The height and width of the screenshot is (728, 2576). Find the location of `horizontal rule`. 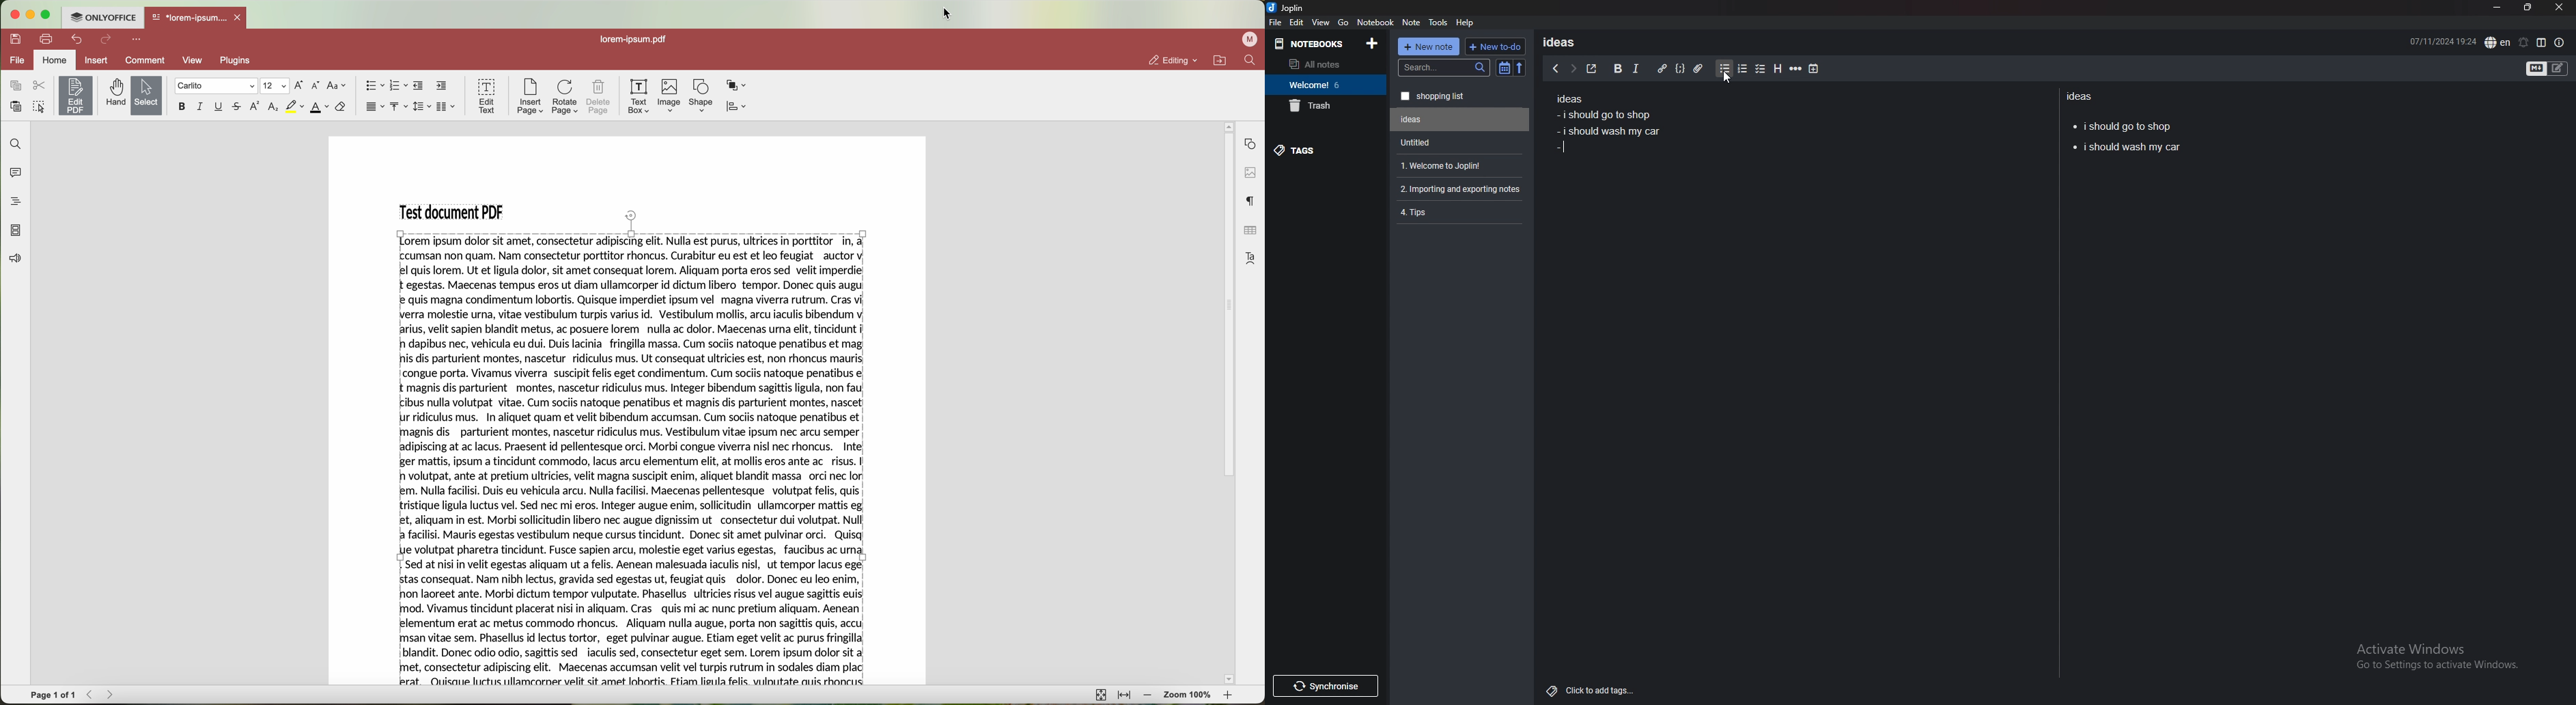

horizontal rule is located at coordinates (1795, 69).